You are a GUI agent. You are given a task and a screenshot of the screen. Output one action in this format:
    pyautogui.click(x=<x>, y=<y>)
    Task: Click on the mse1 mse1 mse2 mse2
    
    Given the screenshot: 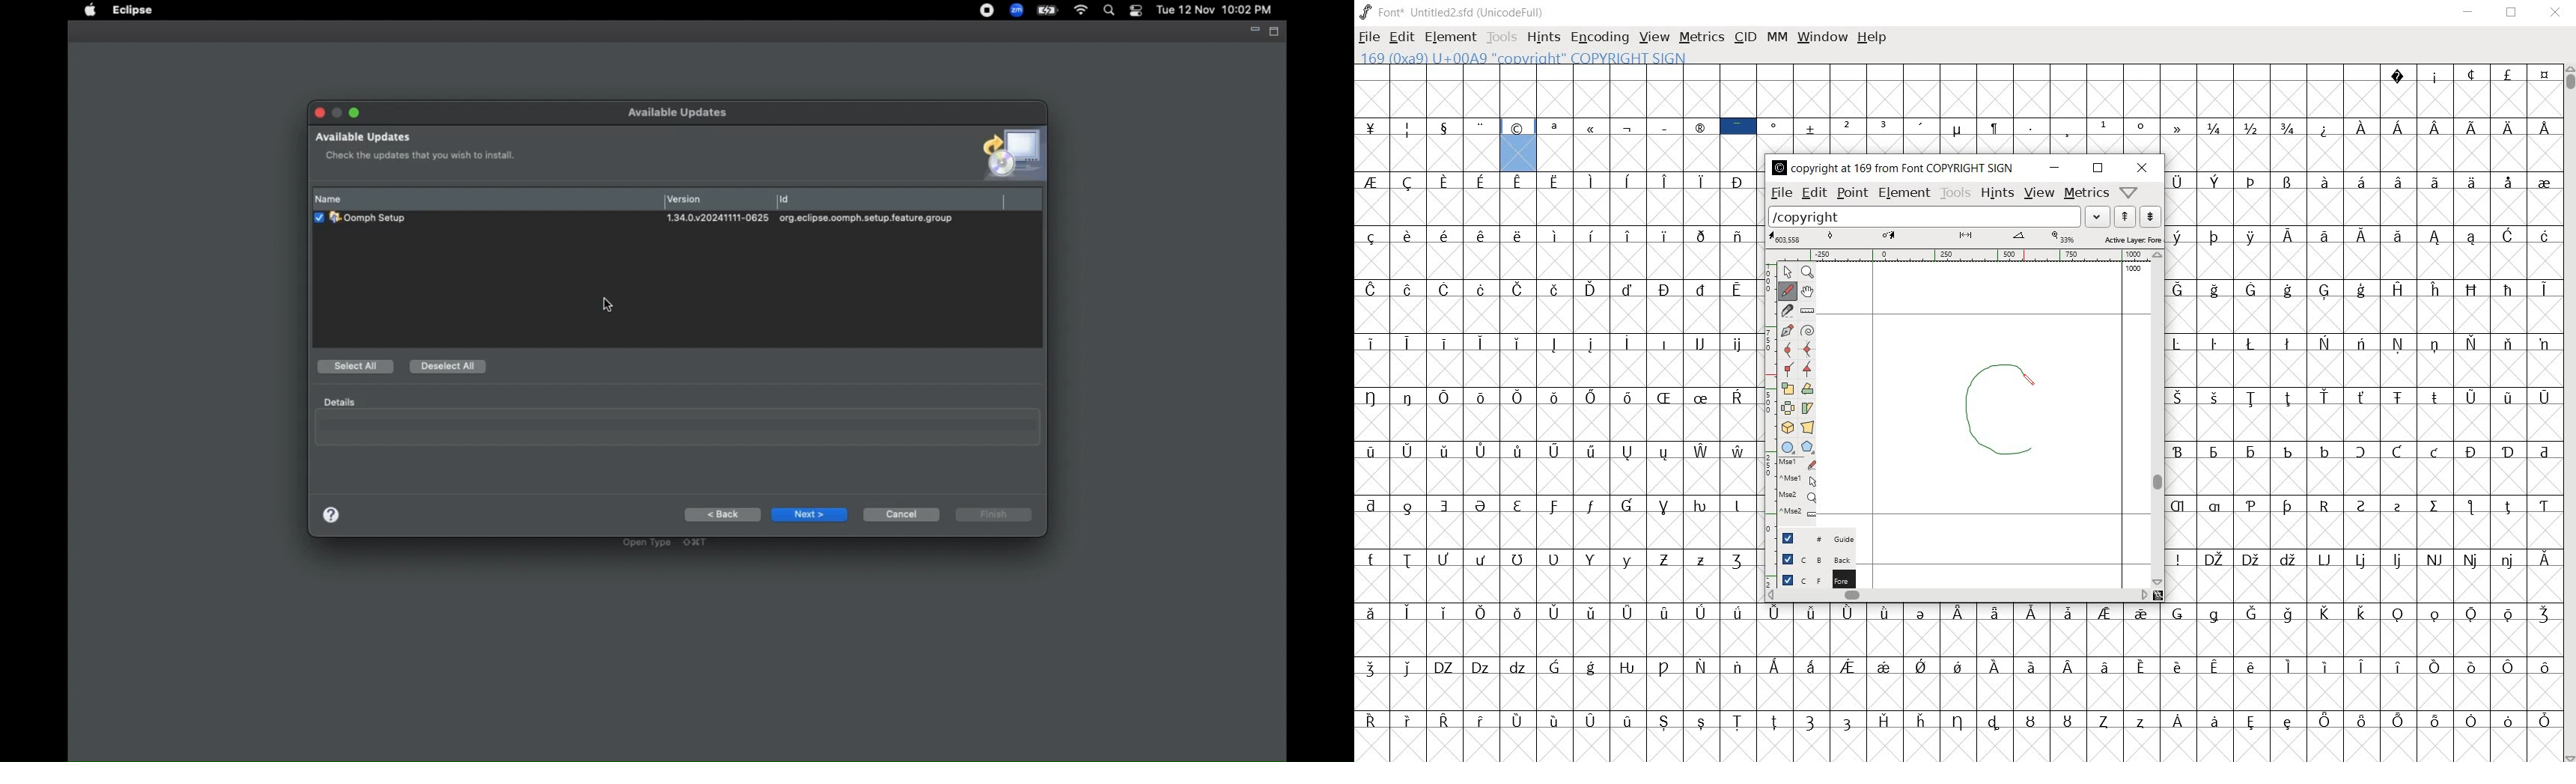 What is the action you would take?
    pyautogui.click(x=1795, y=490)
    